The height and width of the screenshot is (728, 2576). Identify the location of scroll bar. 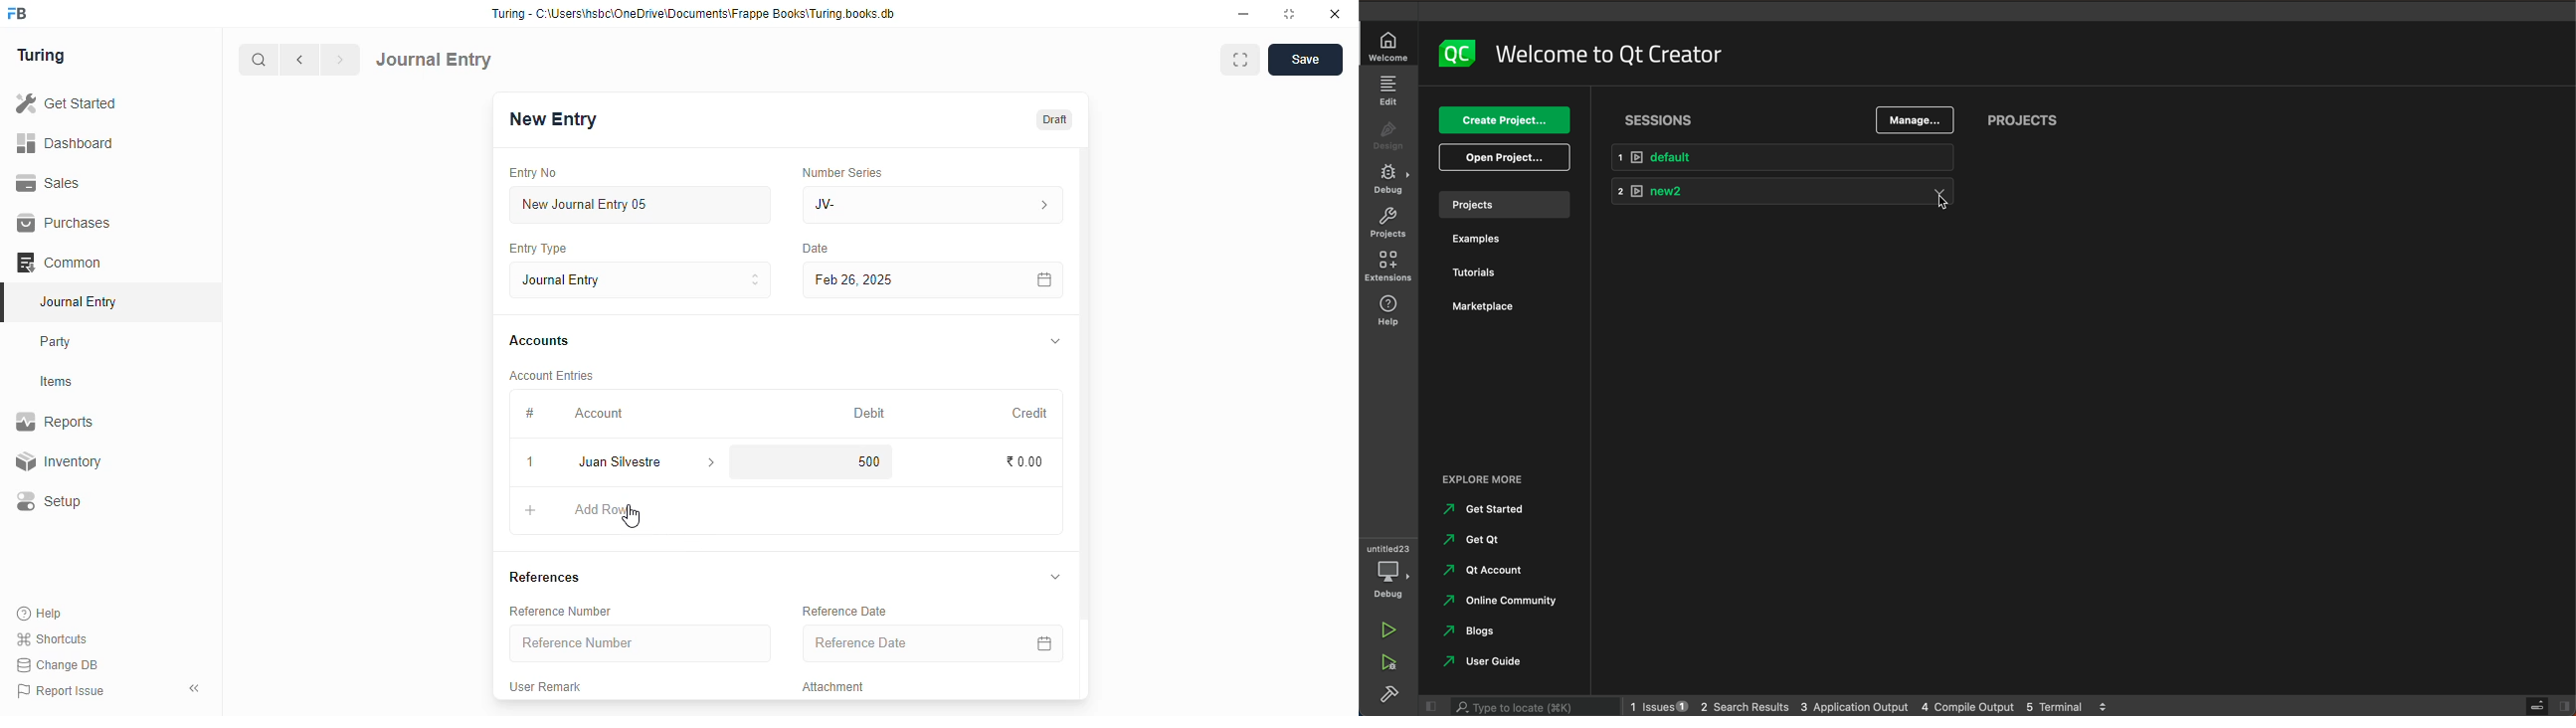
(1085, 422).